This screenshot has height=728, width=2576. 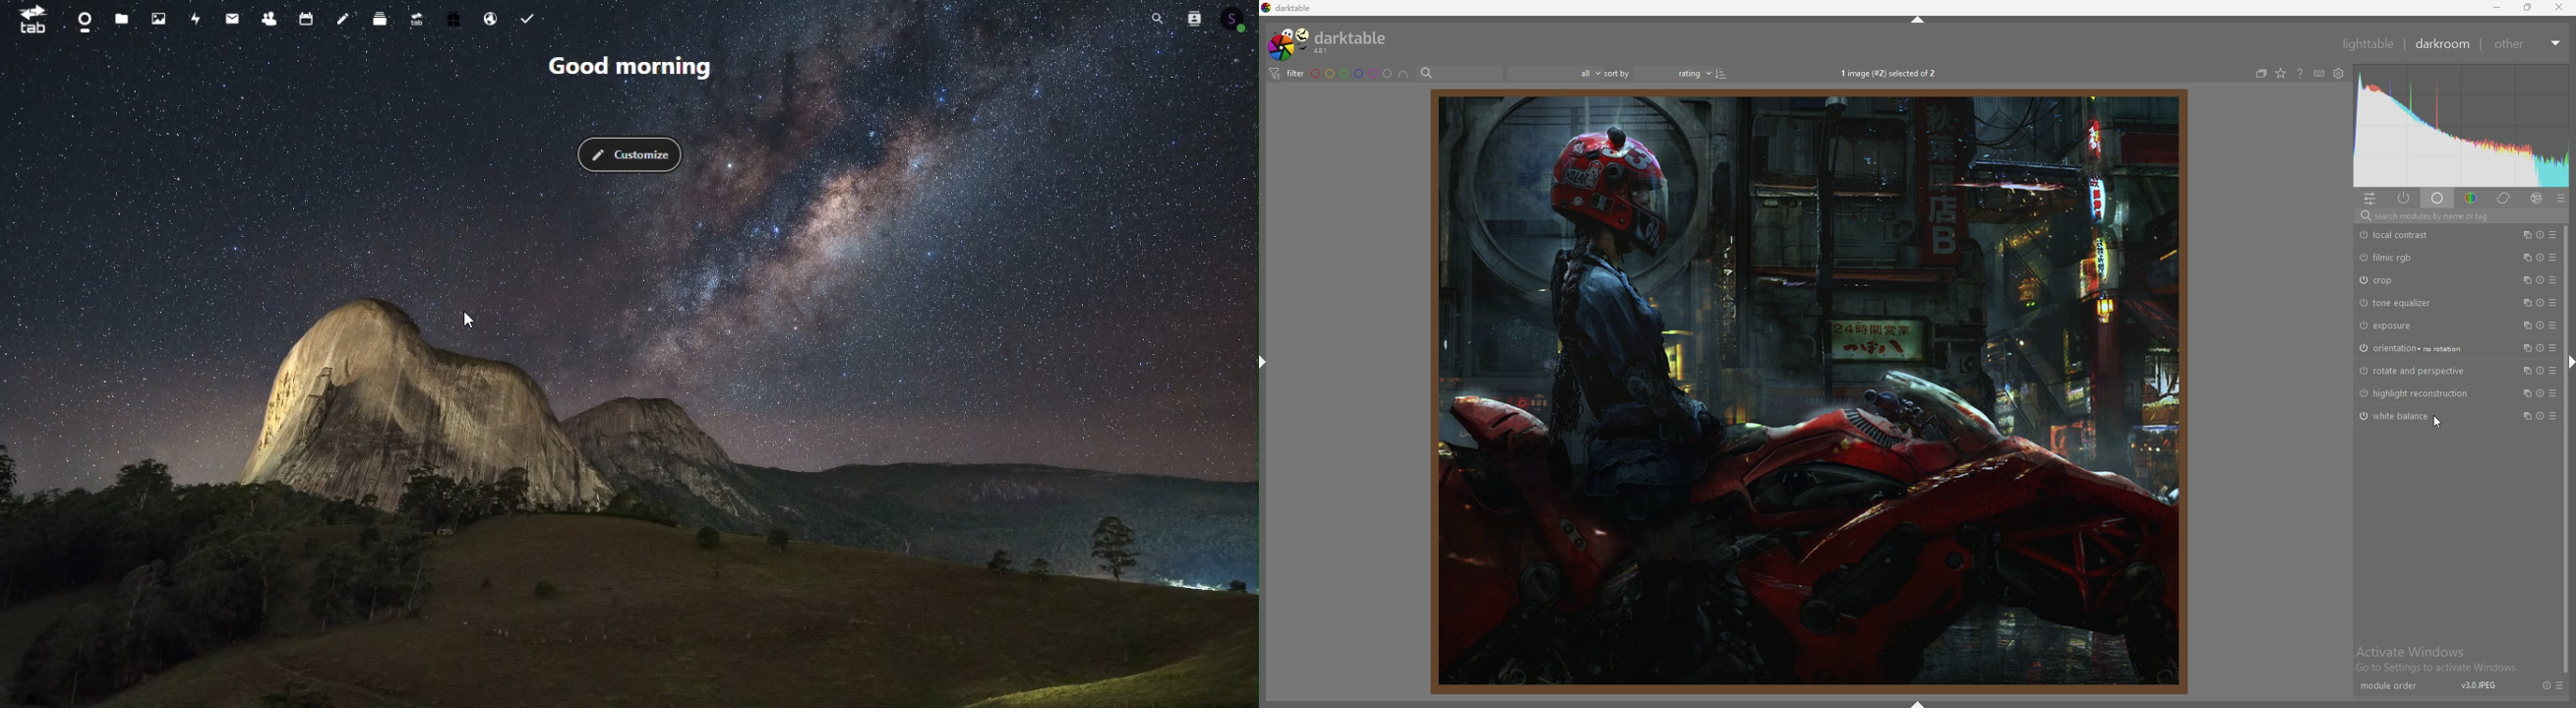 What do you see at coordinates (527, 16) in the screenshot?
I see `Tasks` at bounding box center [527, 16].